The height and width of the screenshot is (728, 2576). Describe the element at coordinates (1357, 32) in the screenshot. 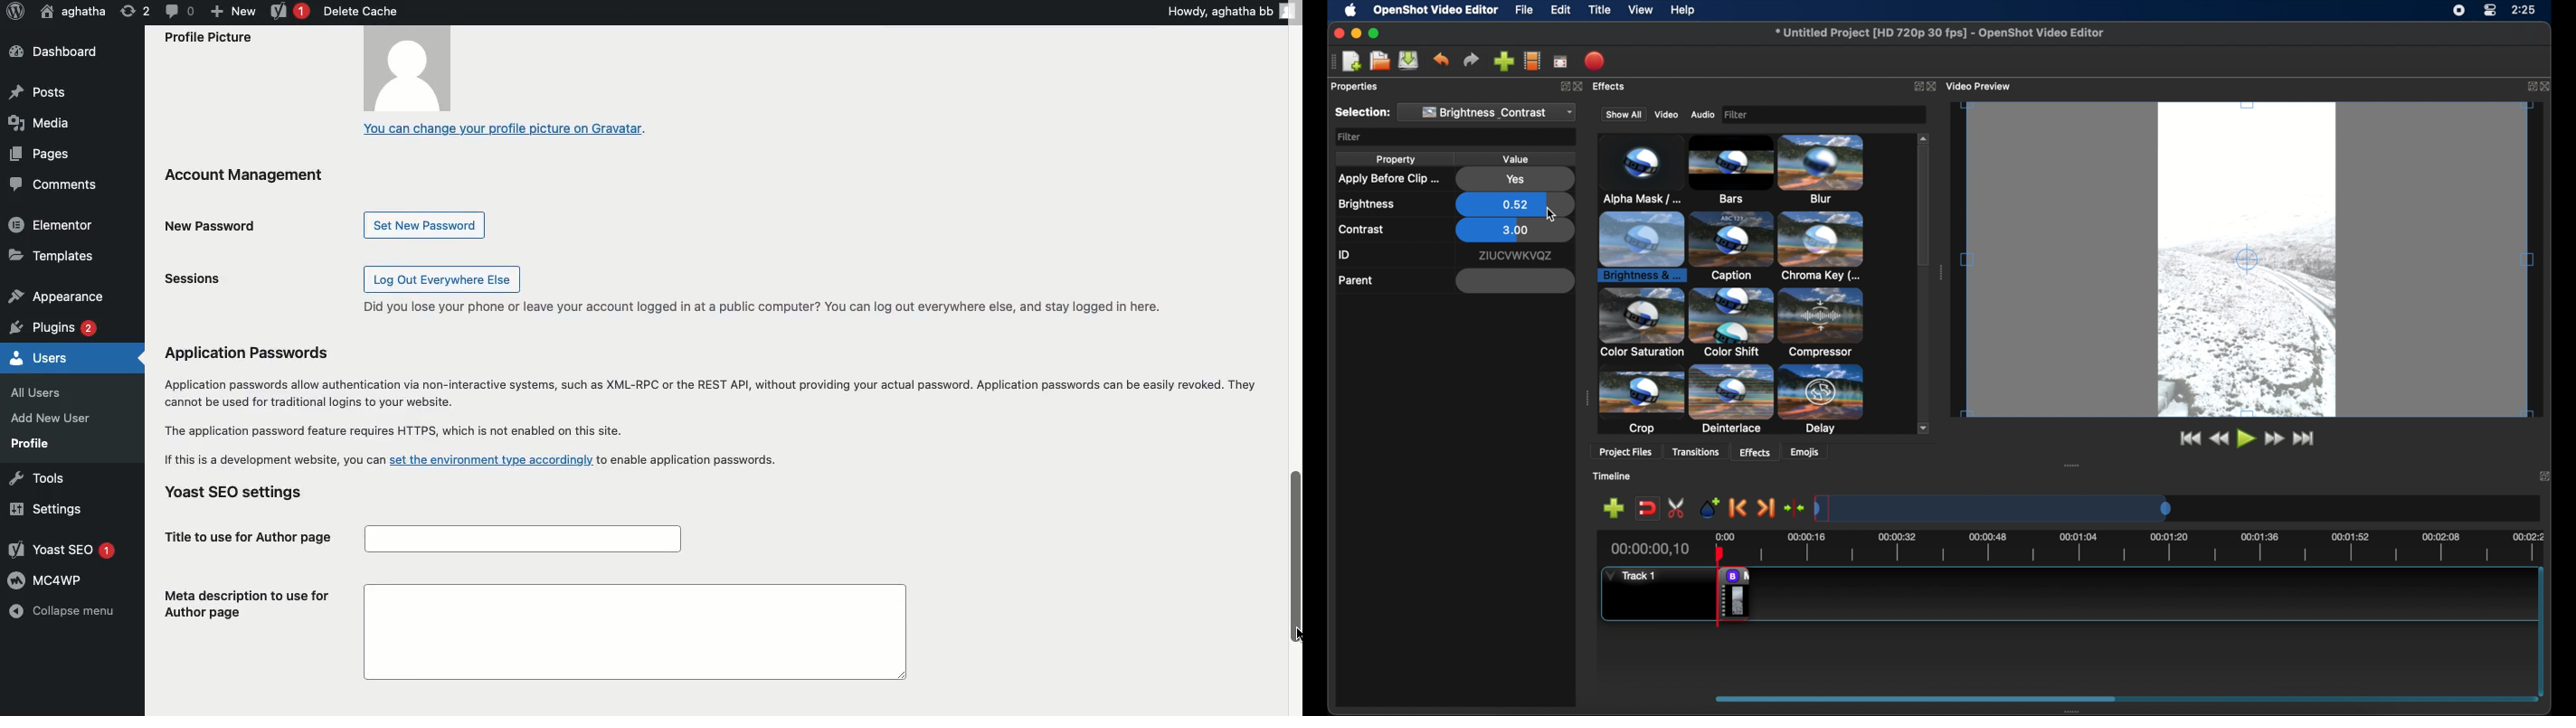

I see `minimize` at that location.